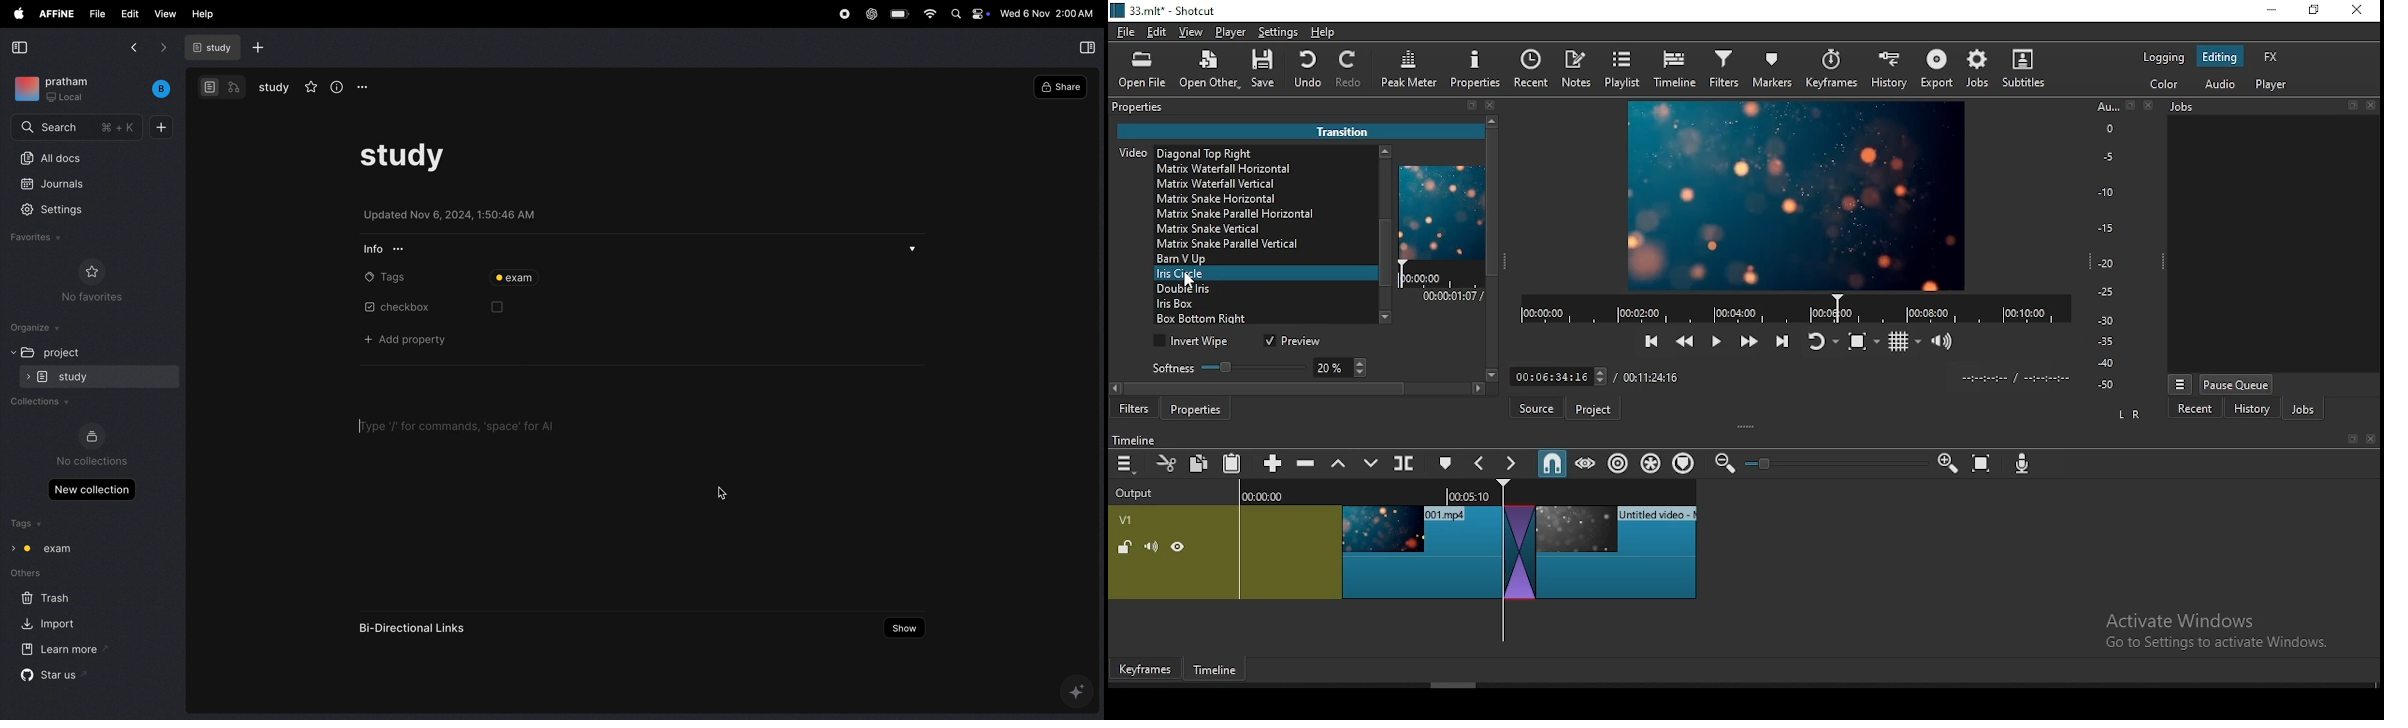 The width and height of the screenshot is (2408, 728). What do you see at coordinates (1381, 233) in the screenshot?
I see `scroll bar` at bounding box center [1381, 233].